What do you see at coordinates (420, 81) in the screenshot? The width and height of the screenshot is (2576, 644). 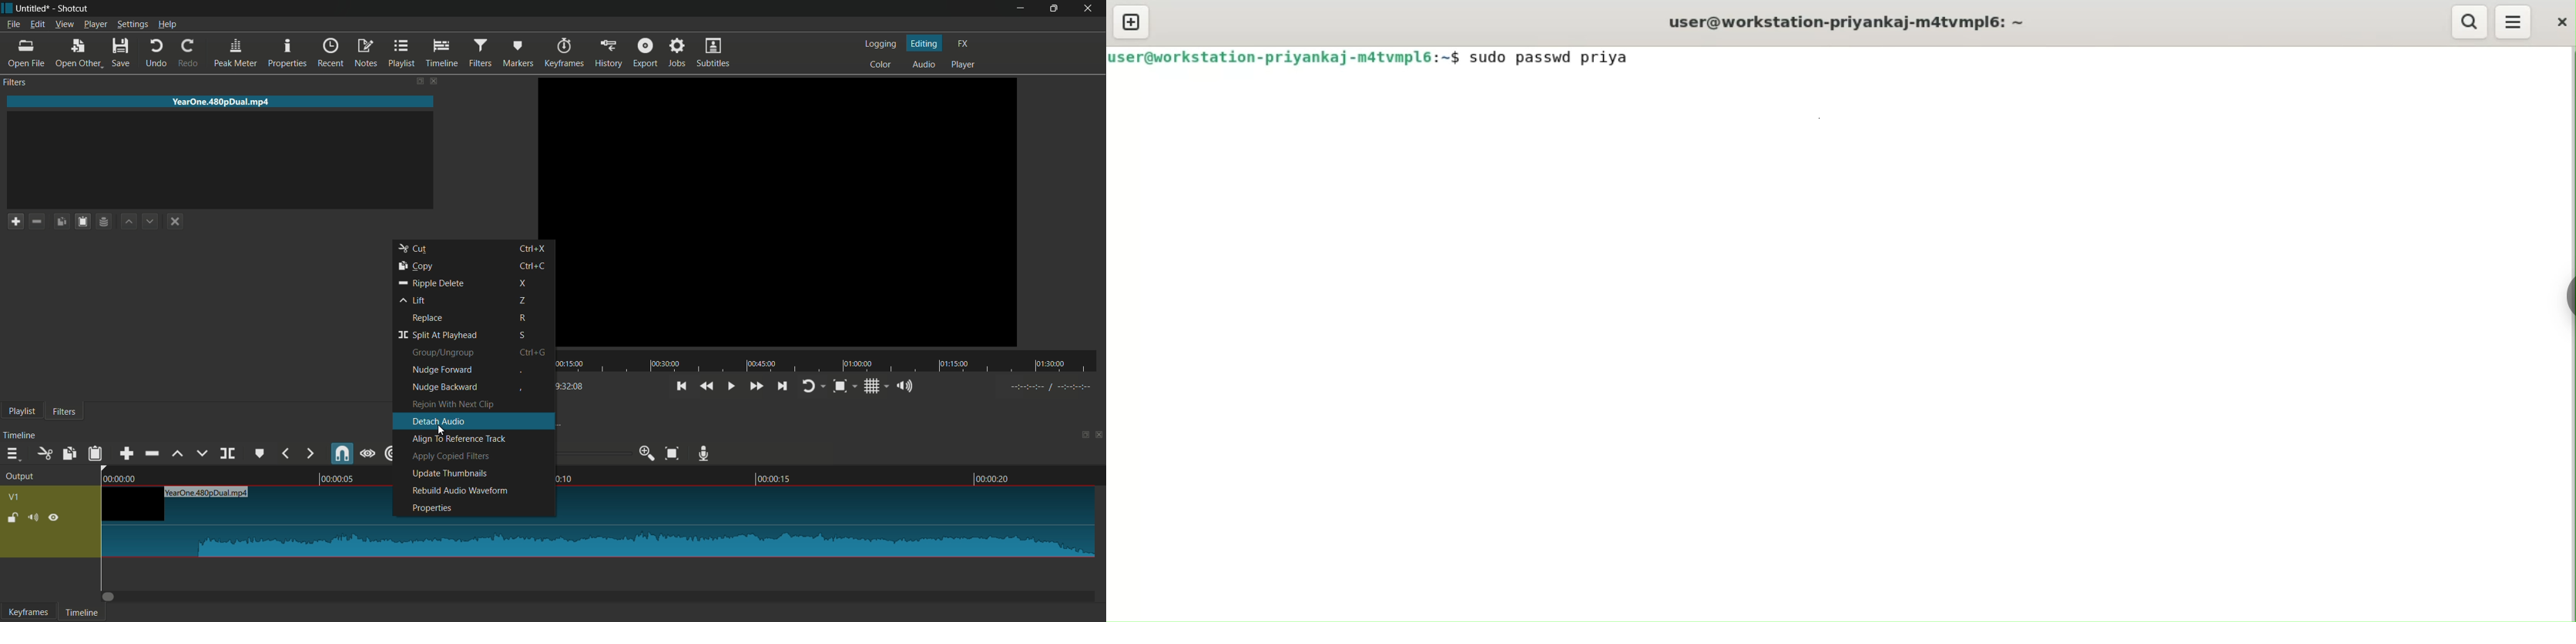 I see `change layout` at bounding box center [420, 81].